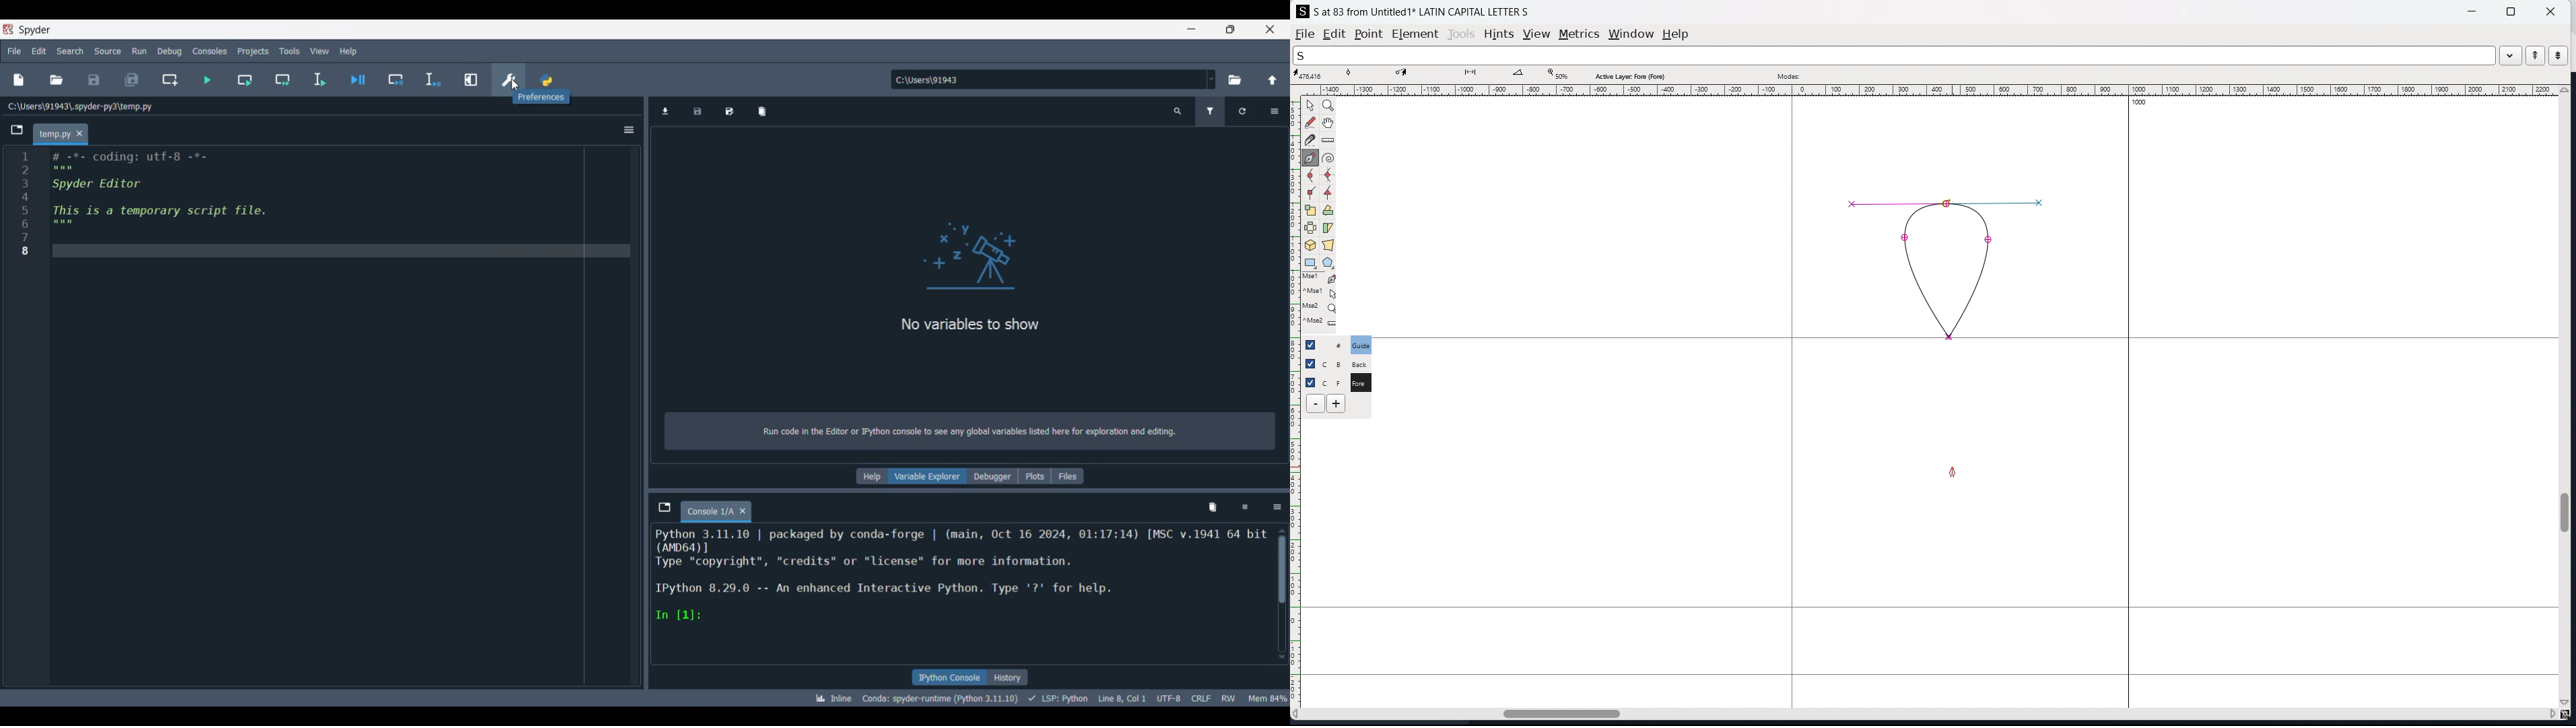 The height and width of the screenshot is (728, 2576). Describe the element at coordinates (1212, 79) in the screenshot. I see `Location options` at that location.